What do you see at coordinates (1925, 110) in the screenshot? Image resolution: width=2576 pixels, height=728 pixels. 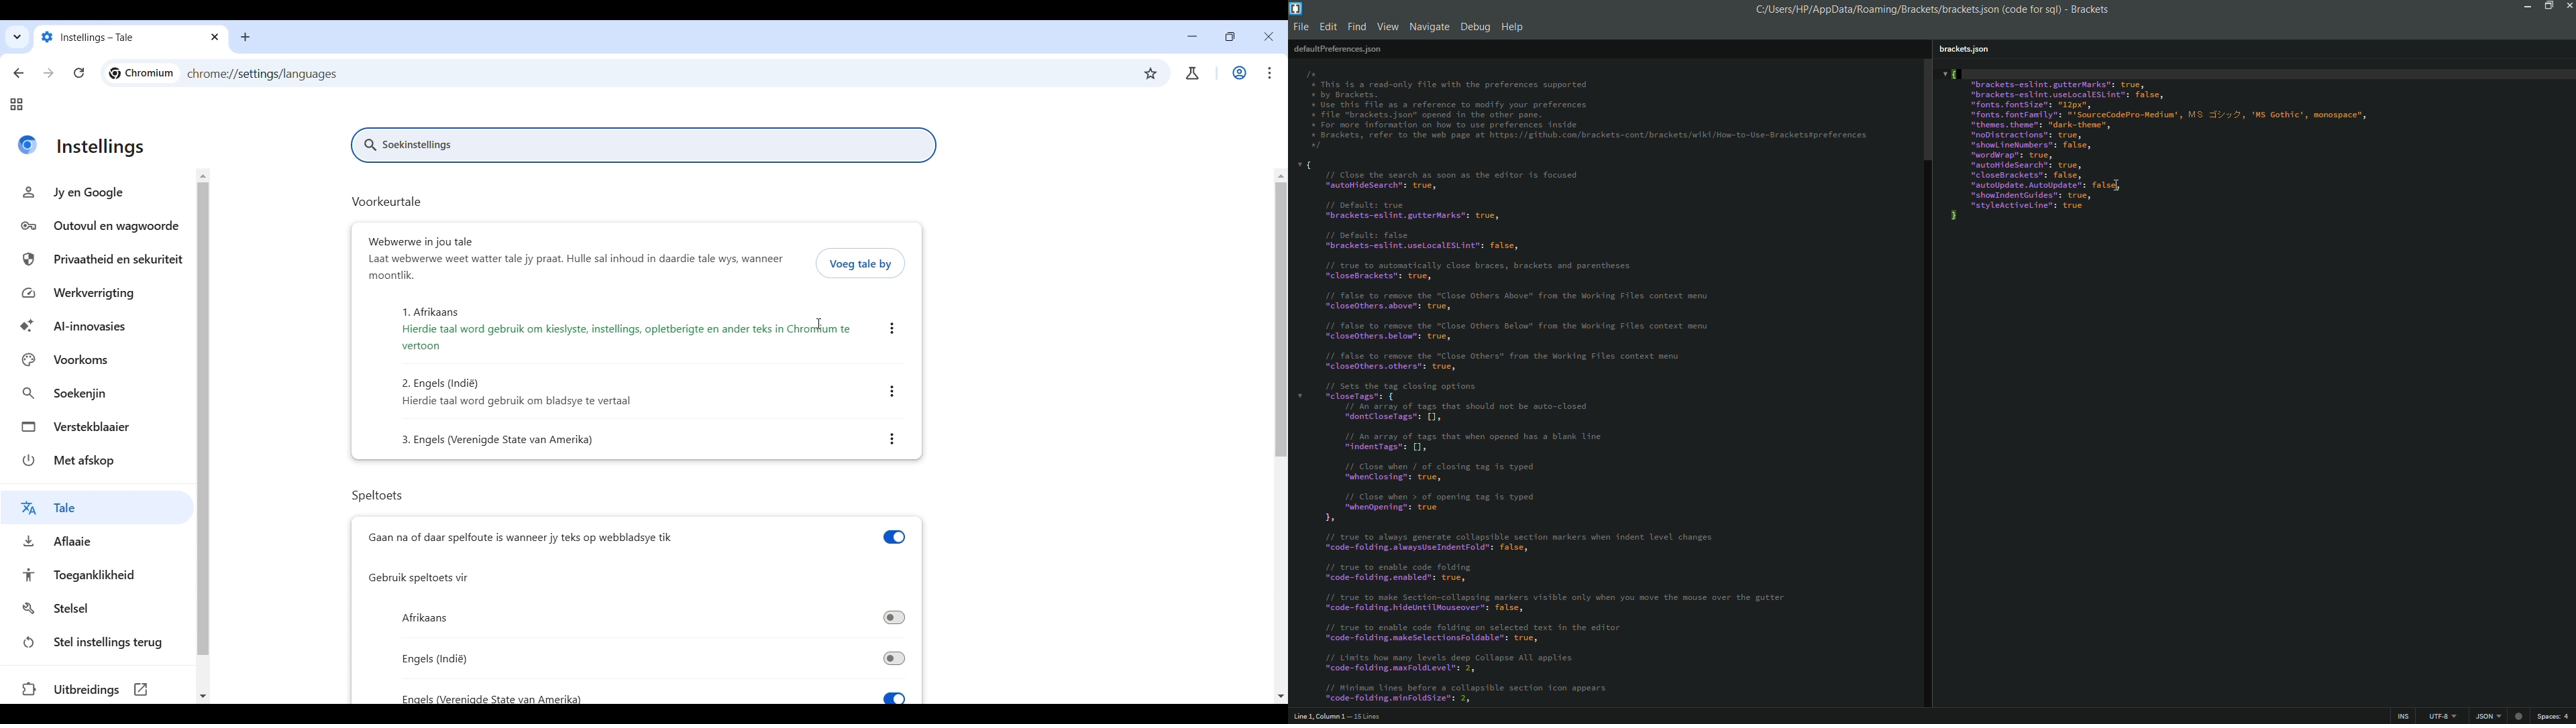 I see `scrollbar` at bounding box center [1925, 110].